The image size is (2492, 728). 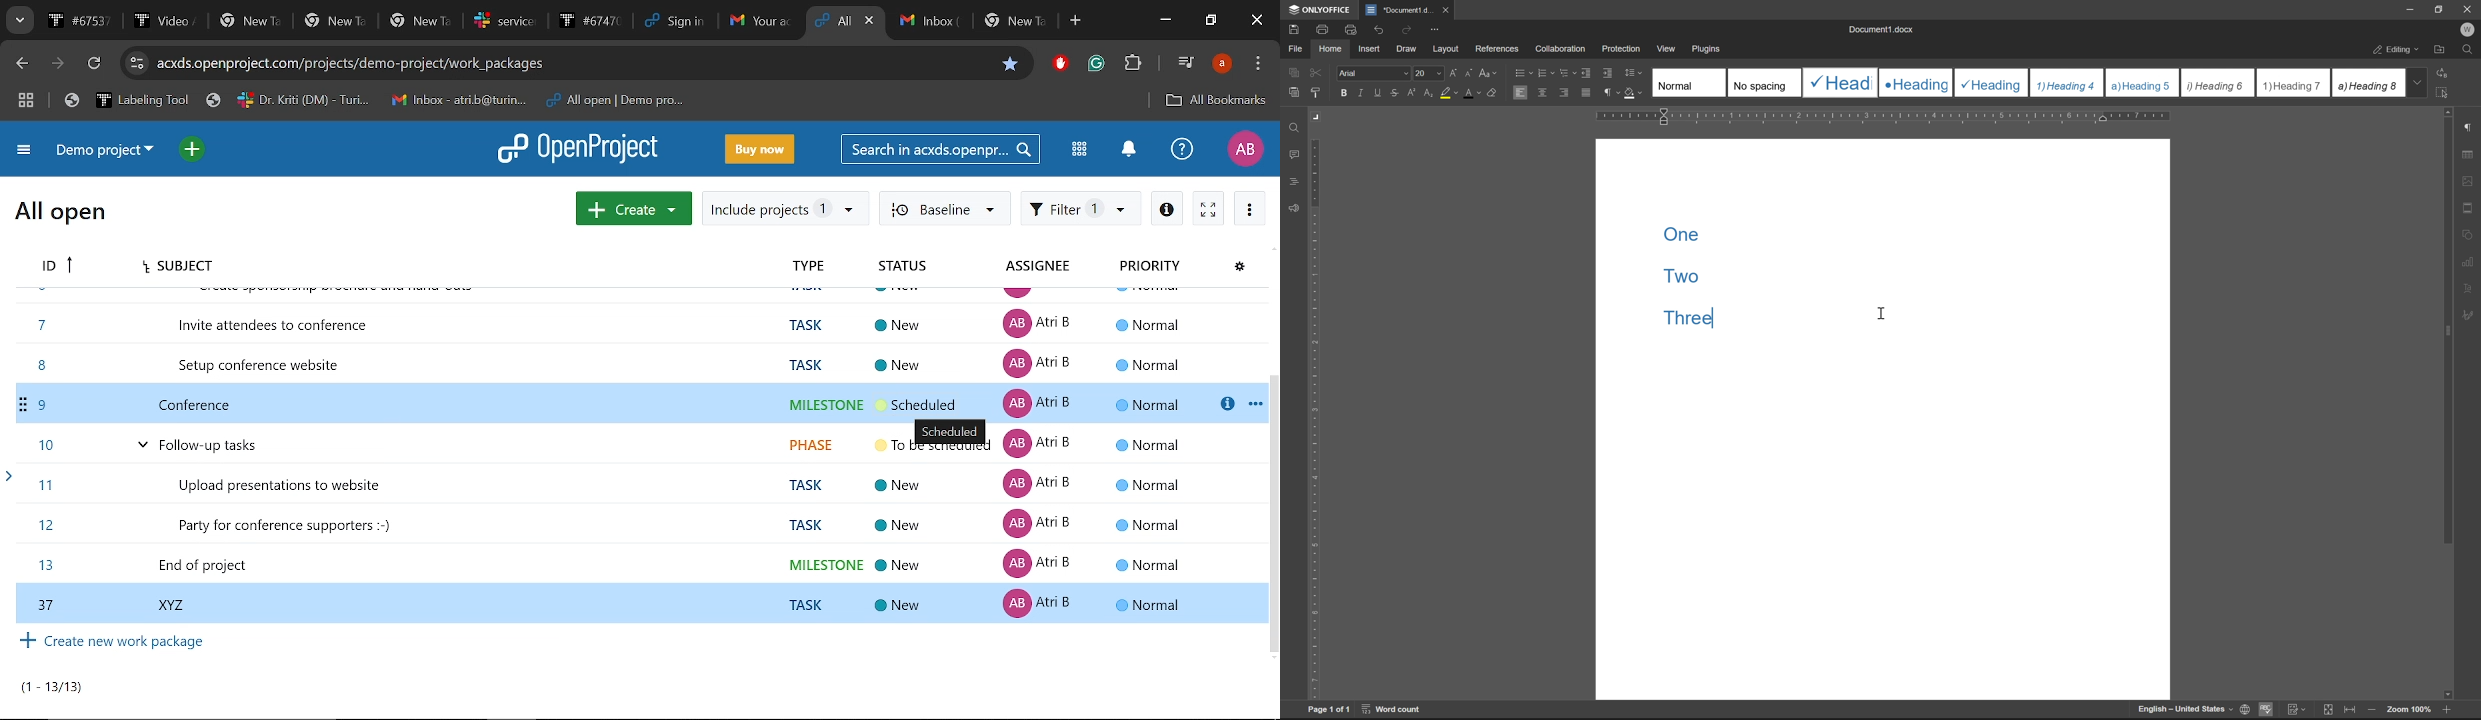 I want to click on protection, so click(x=1623, y=48).